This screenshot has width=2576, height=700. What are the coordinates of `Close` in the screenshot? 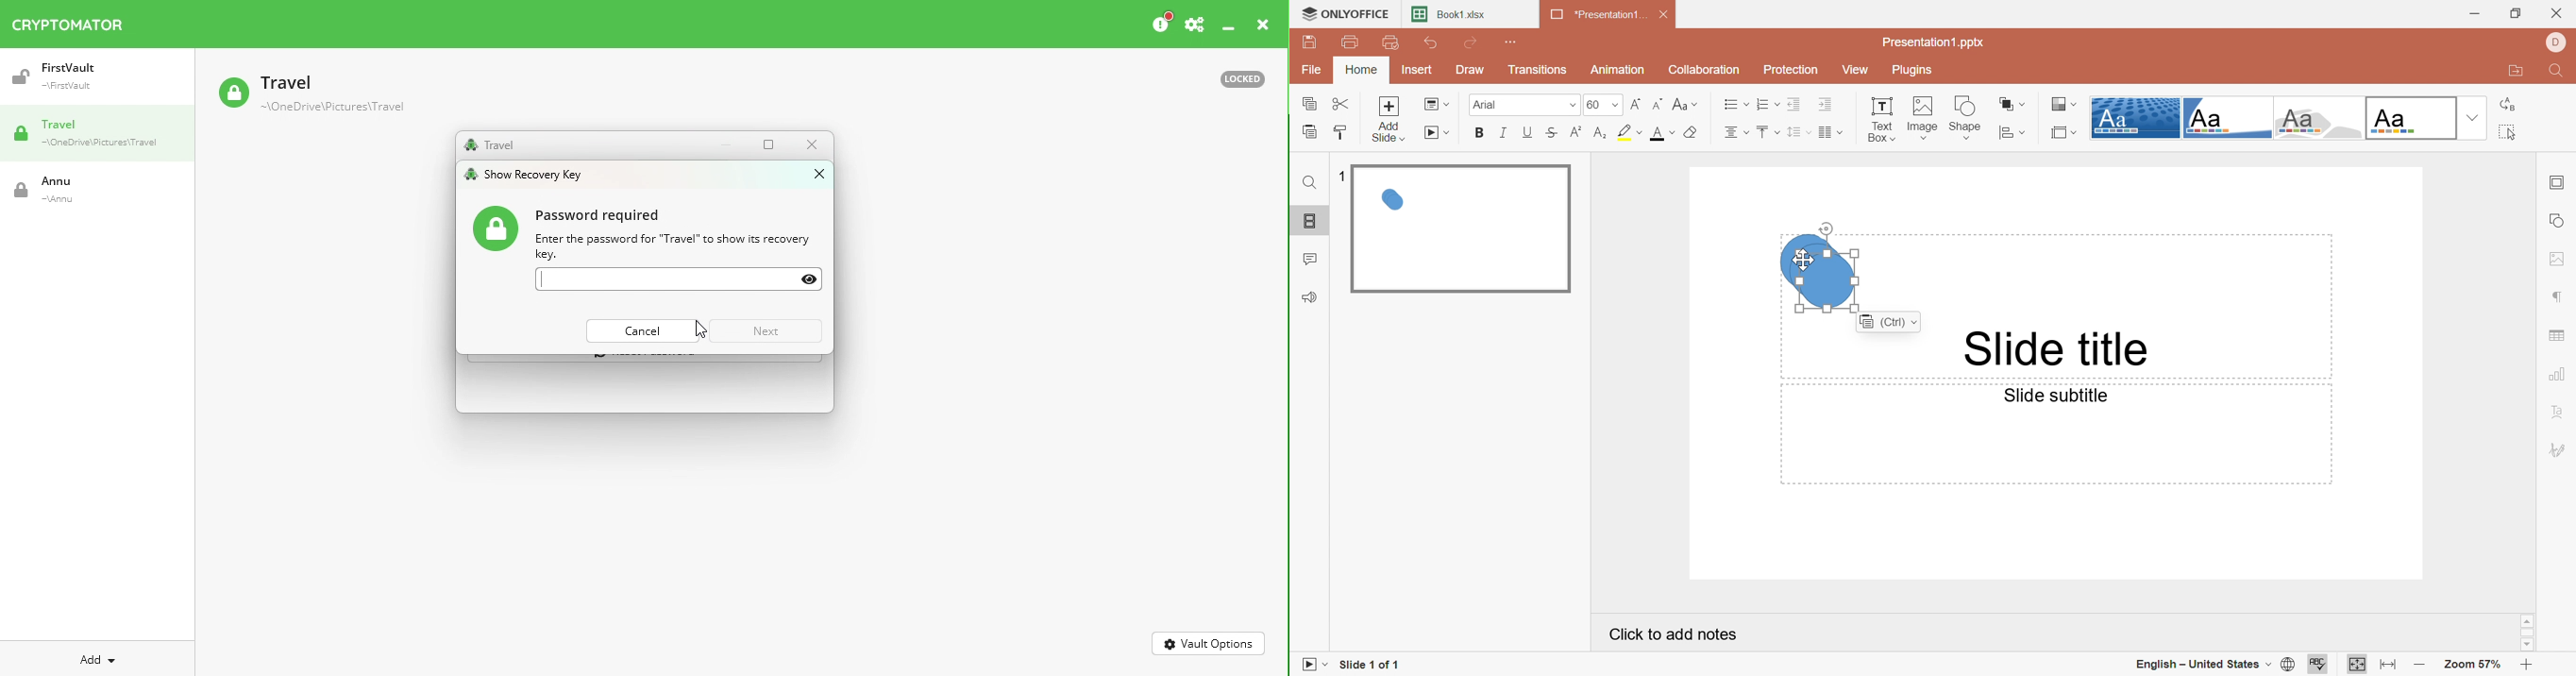 It's located at (1666, 15).